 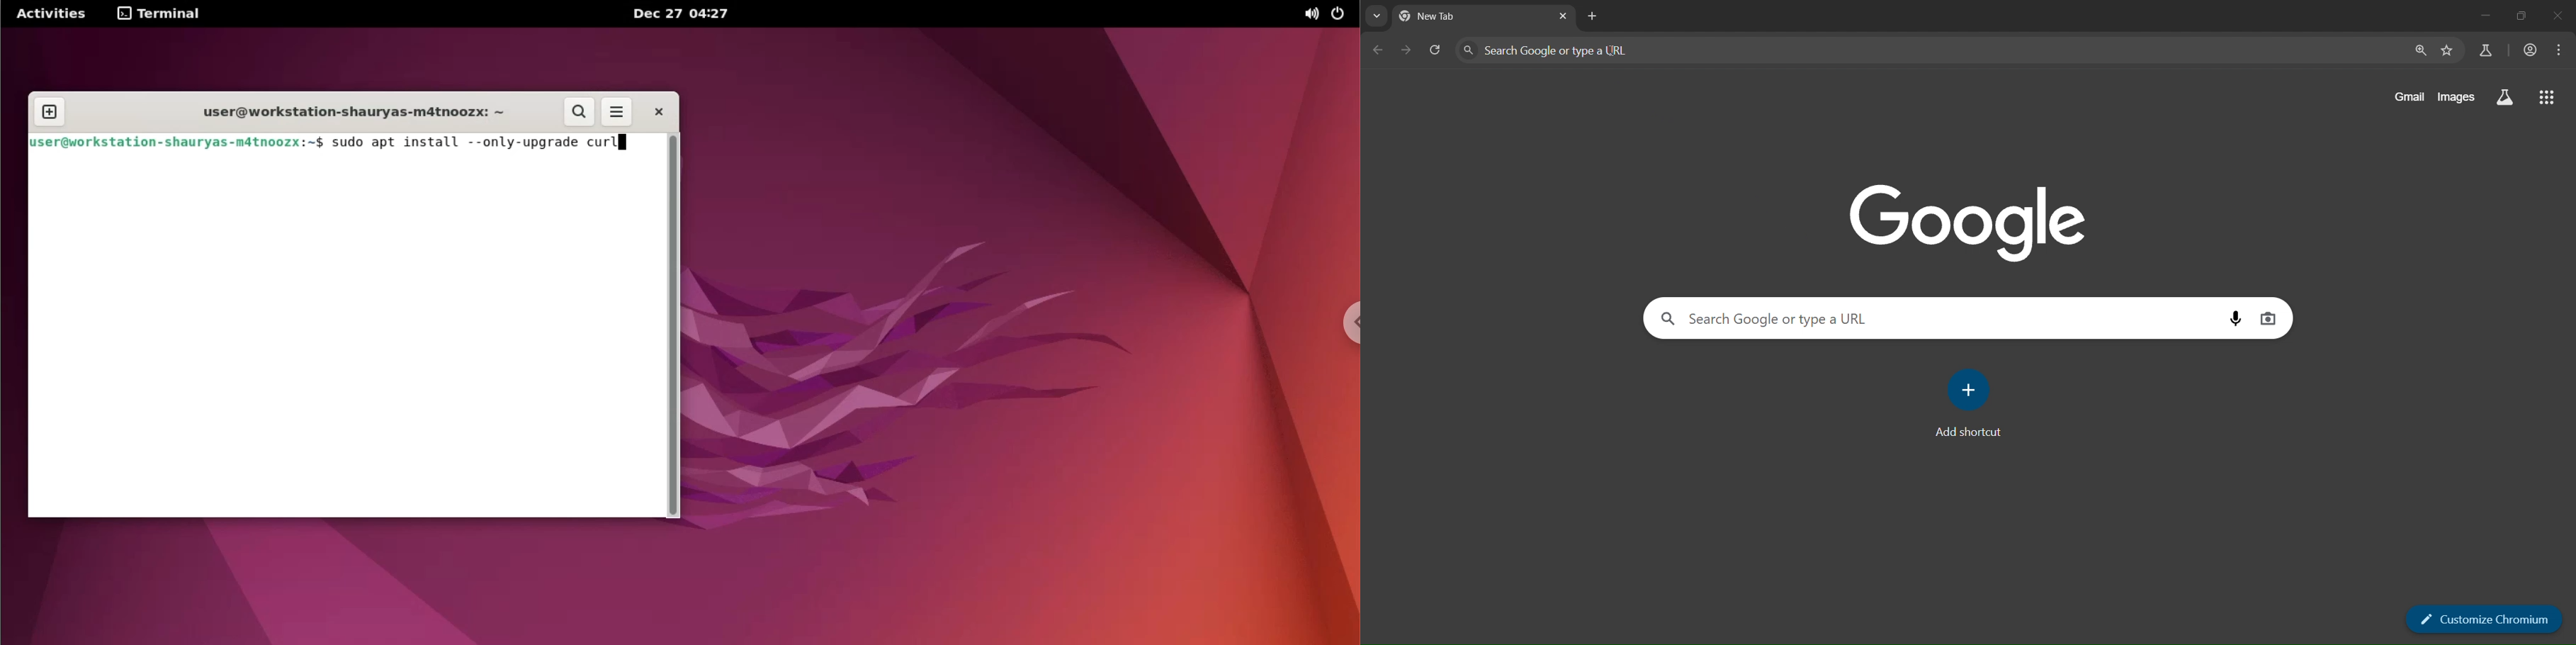 What do you see at coordinates (2547, 99) in the screenshot?
I see `google apps` at bounding box center [2547, 99].